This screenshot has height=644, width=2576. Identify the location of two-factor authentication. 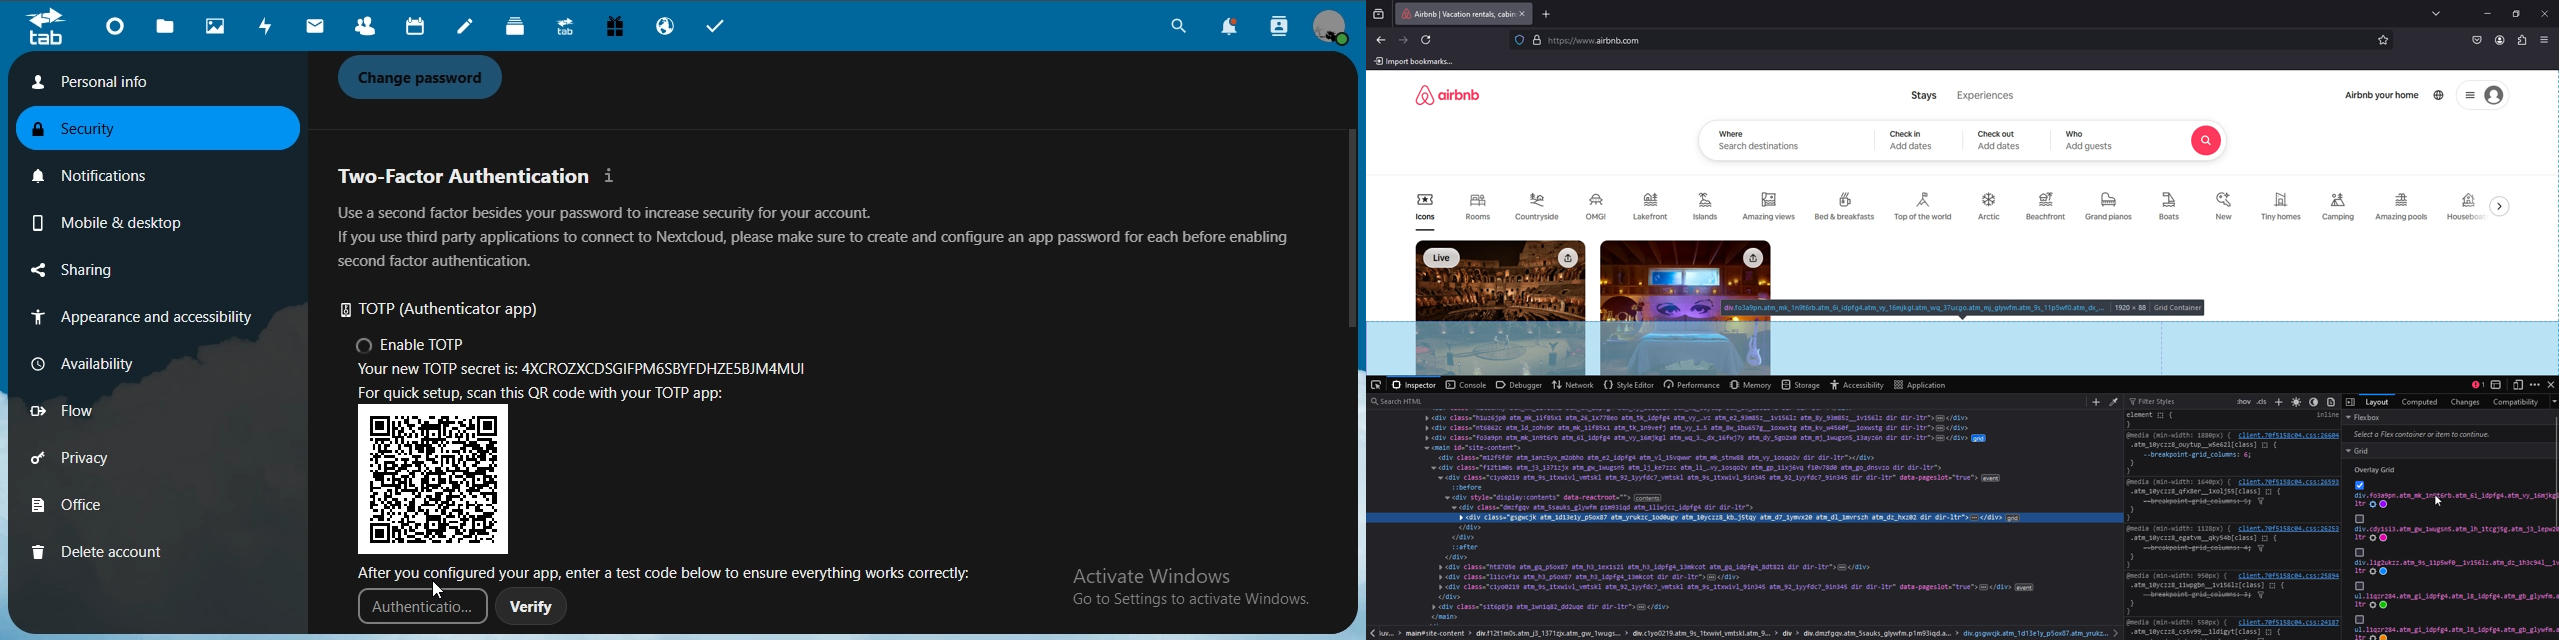
(480, 176).